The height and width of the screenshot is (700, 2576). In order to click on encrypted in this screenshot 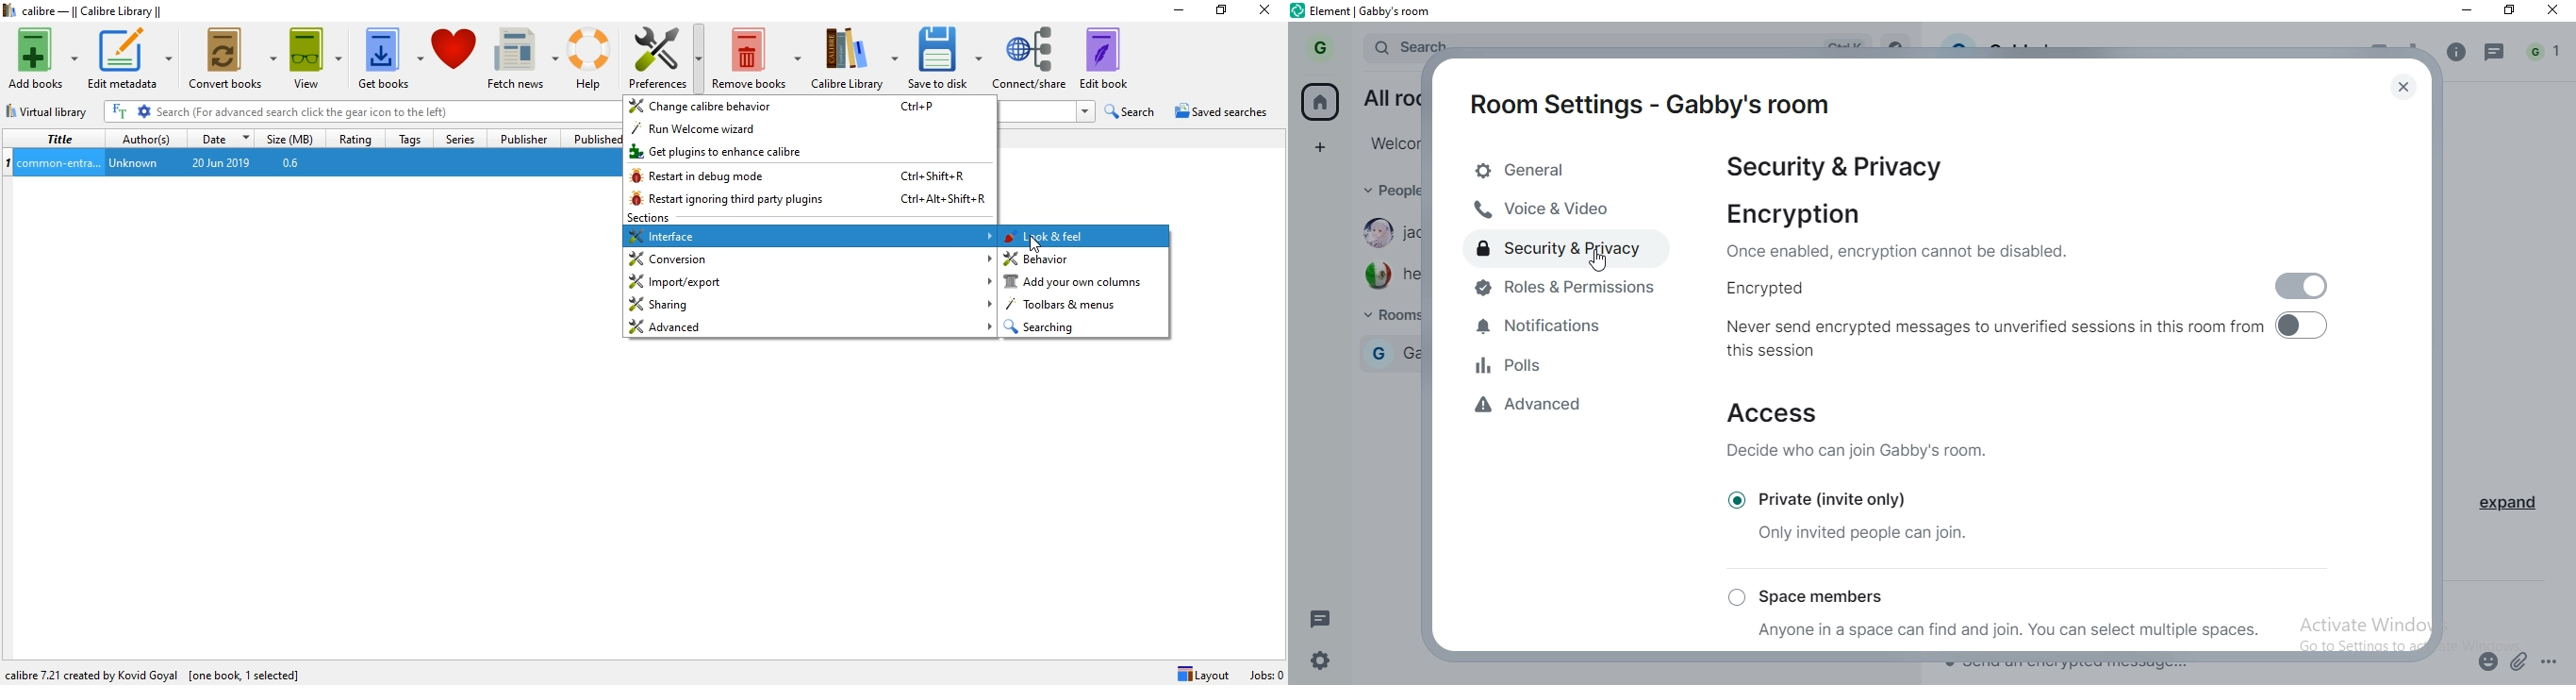, I will do `click(1964, 291)`.